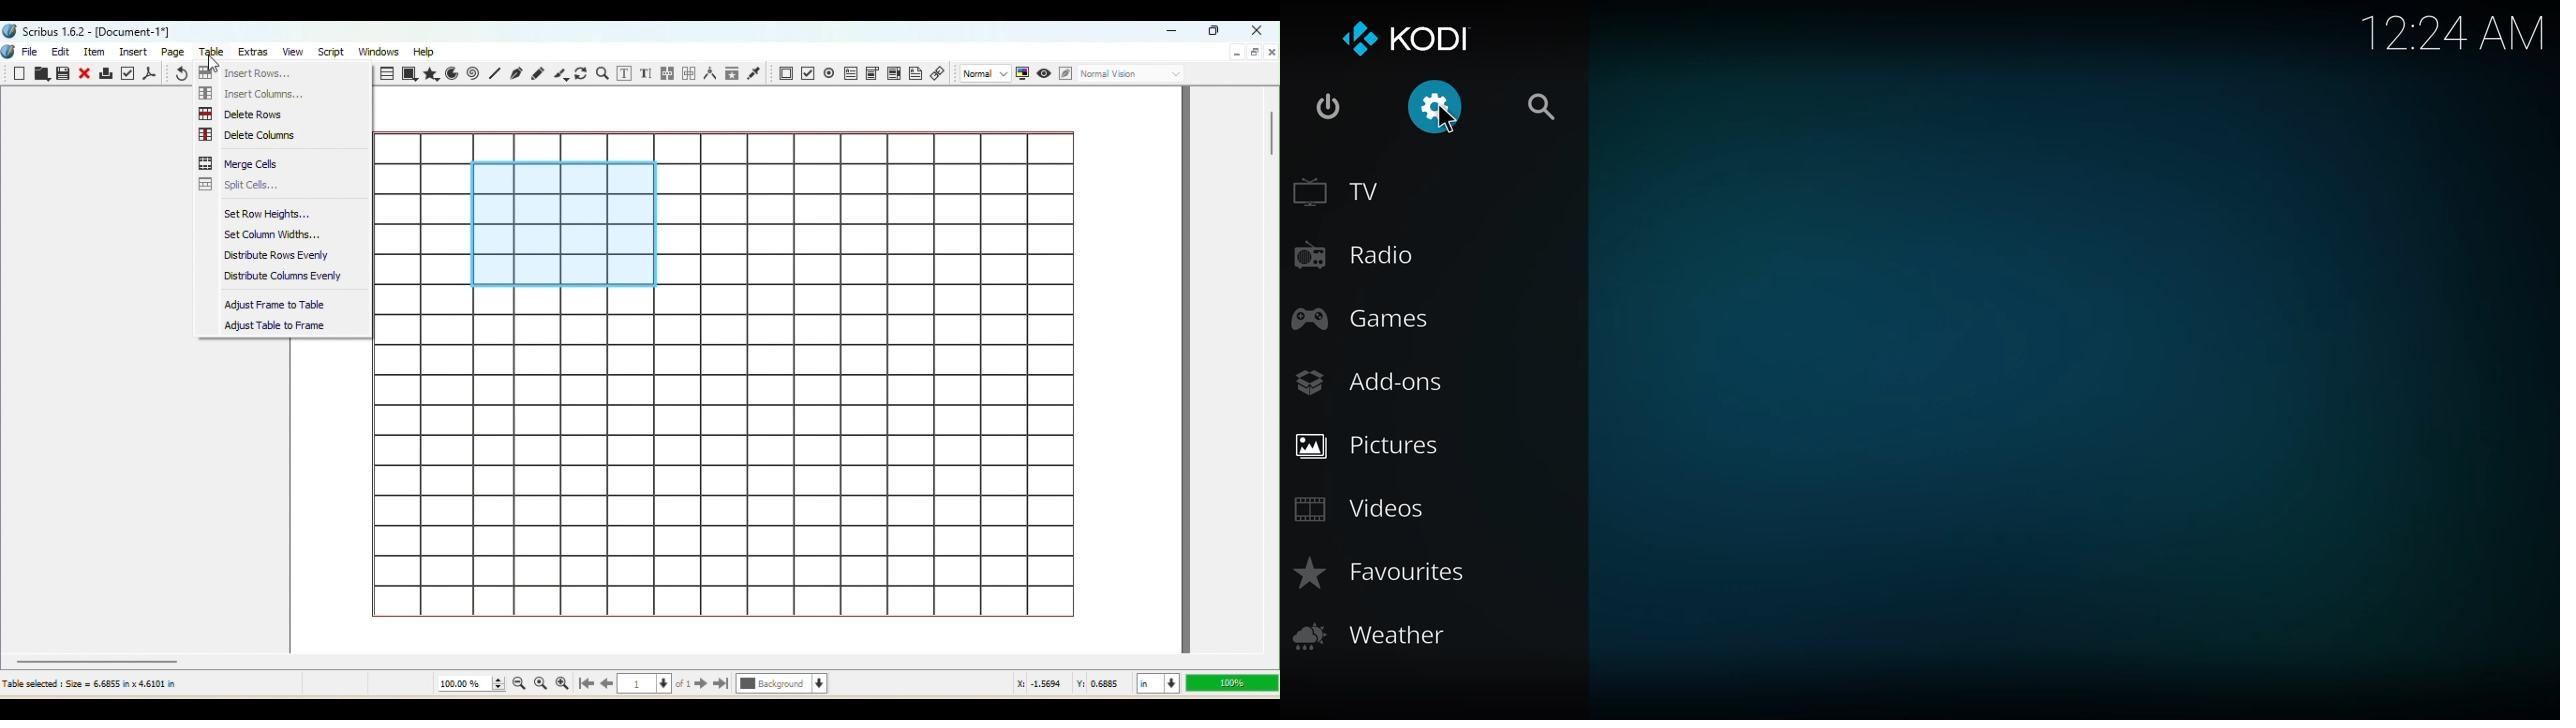 The height and width of the screenshot is (728, 2576). Describe the element at coordinates (330, 52) in the screenshot. I see `Script` at that location.